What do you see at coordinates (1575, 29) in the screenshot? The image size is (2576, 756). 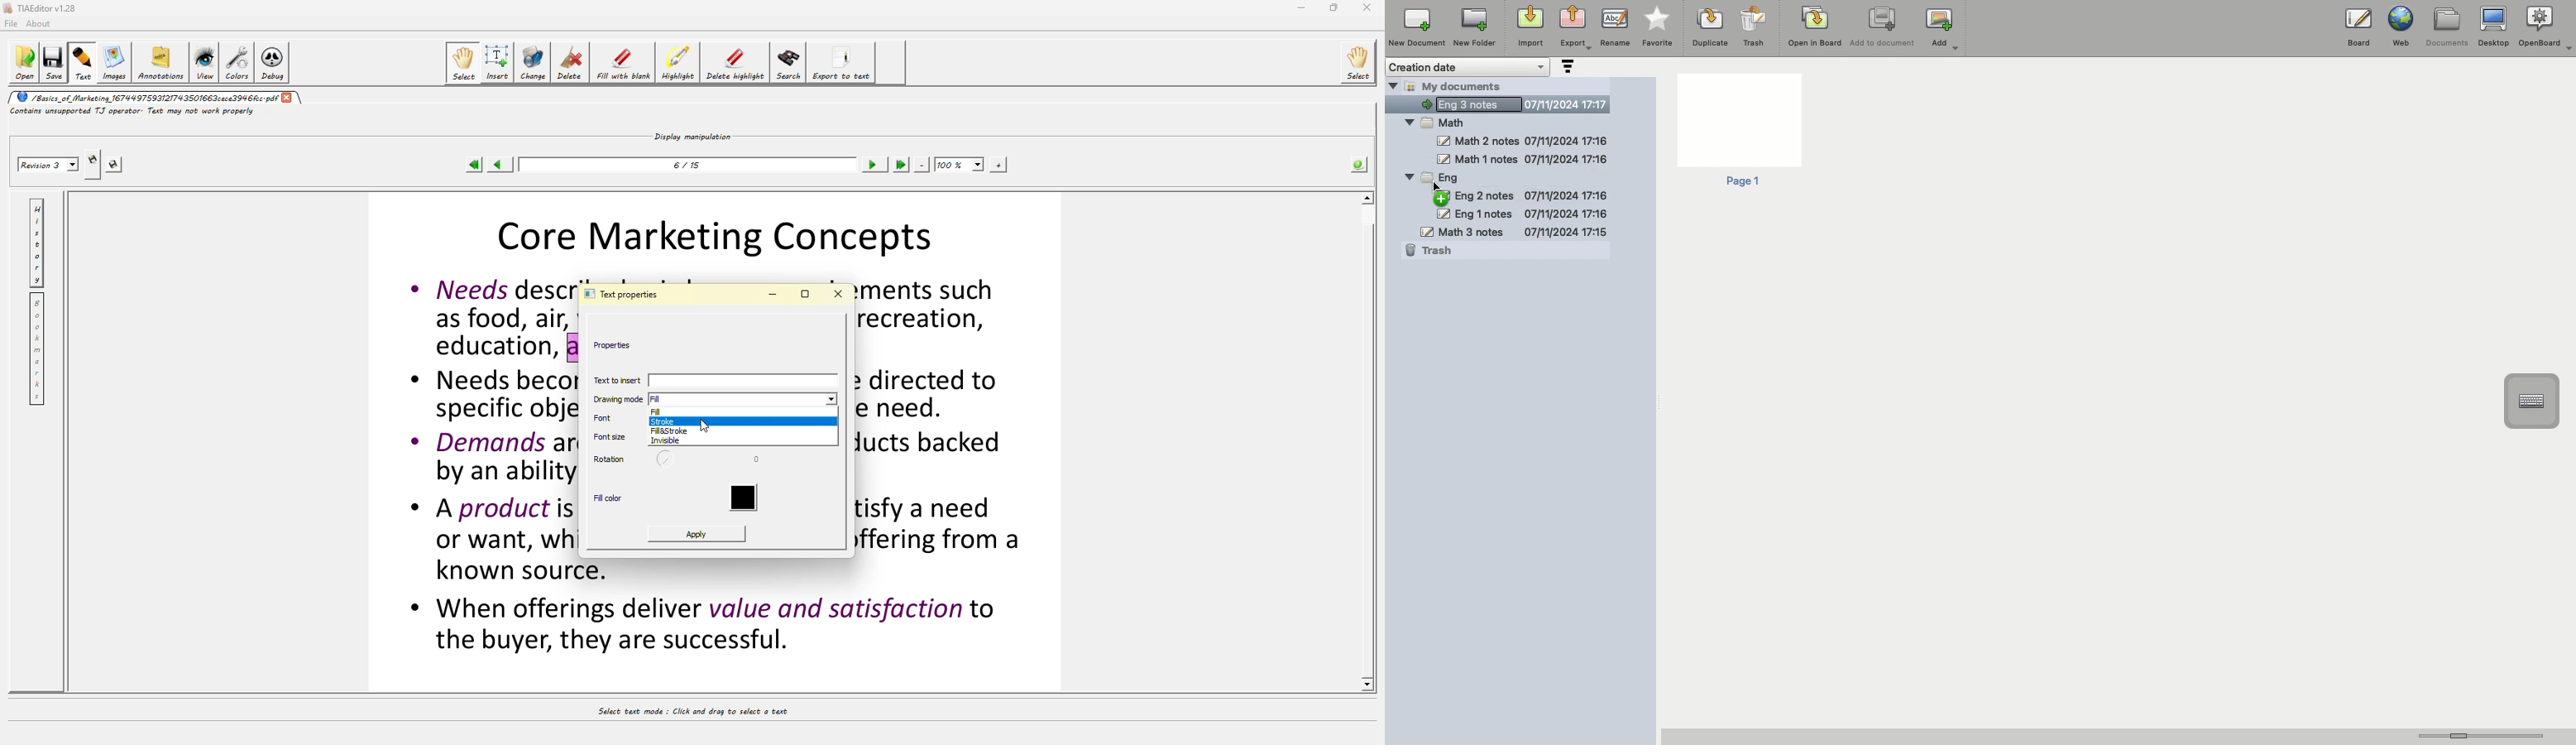 I see `Export` at bounding box center [1575, 29].